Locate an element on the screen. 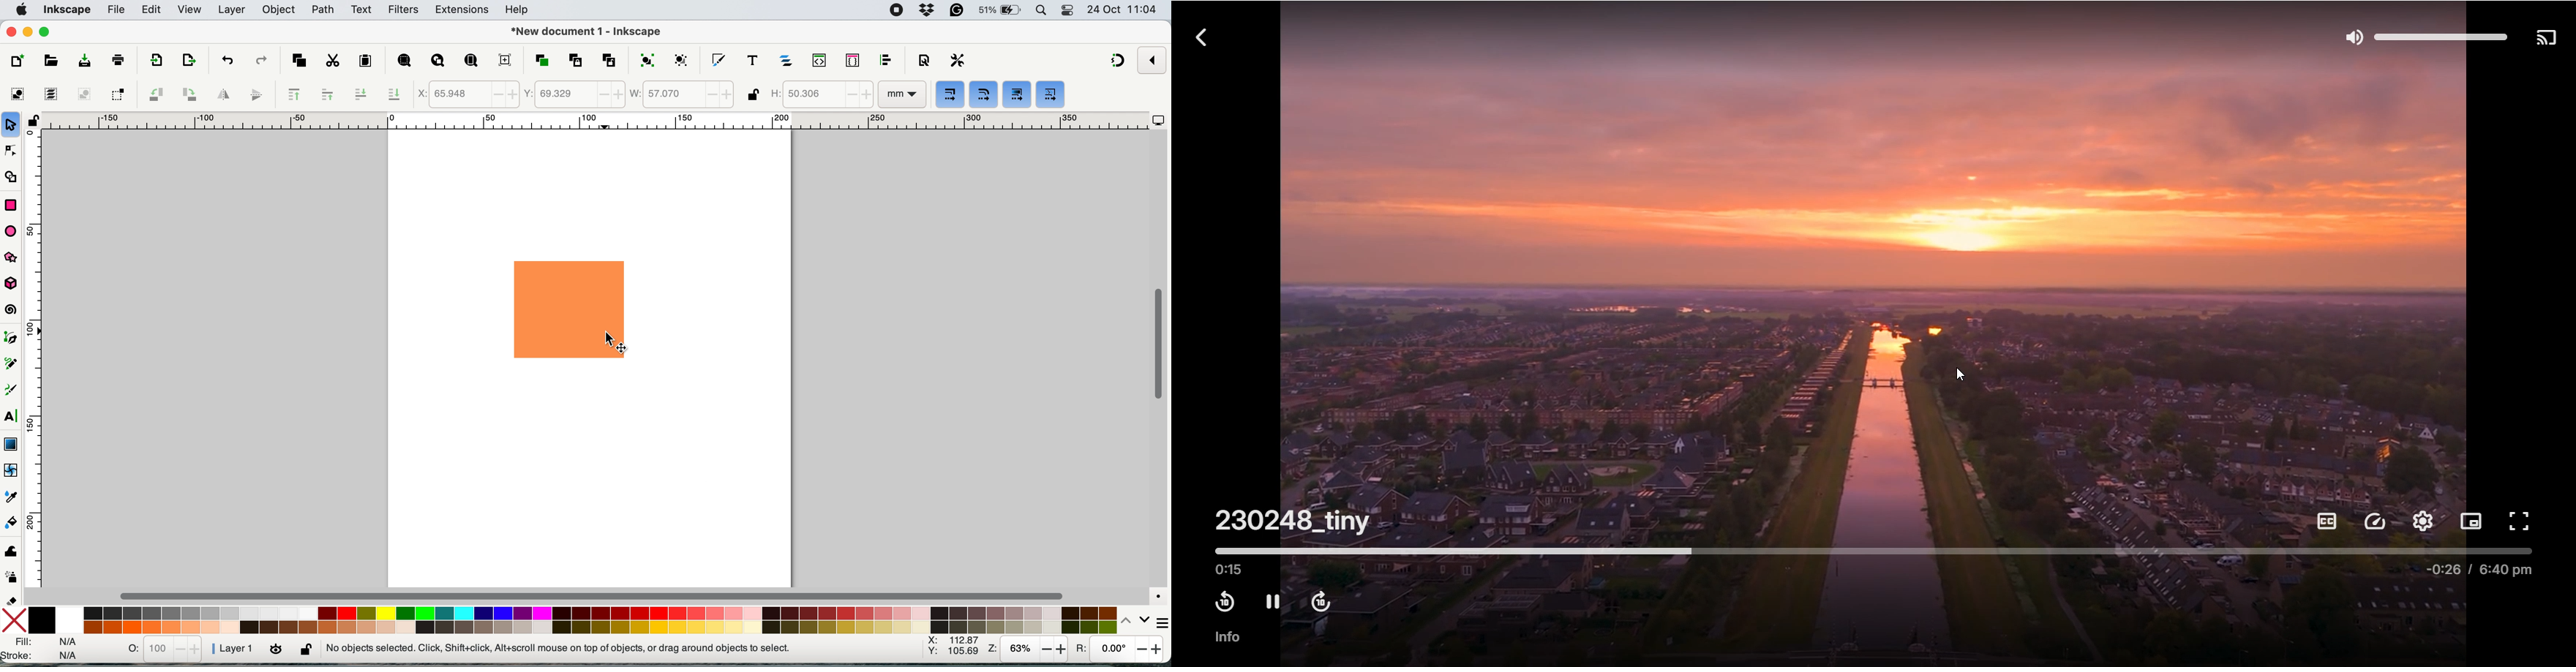 Image resolution: width=2576 pixels, height=672 pixels. vertical scale is located at coordinates (42, 363).